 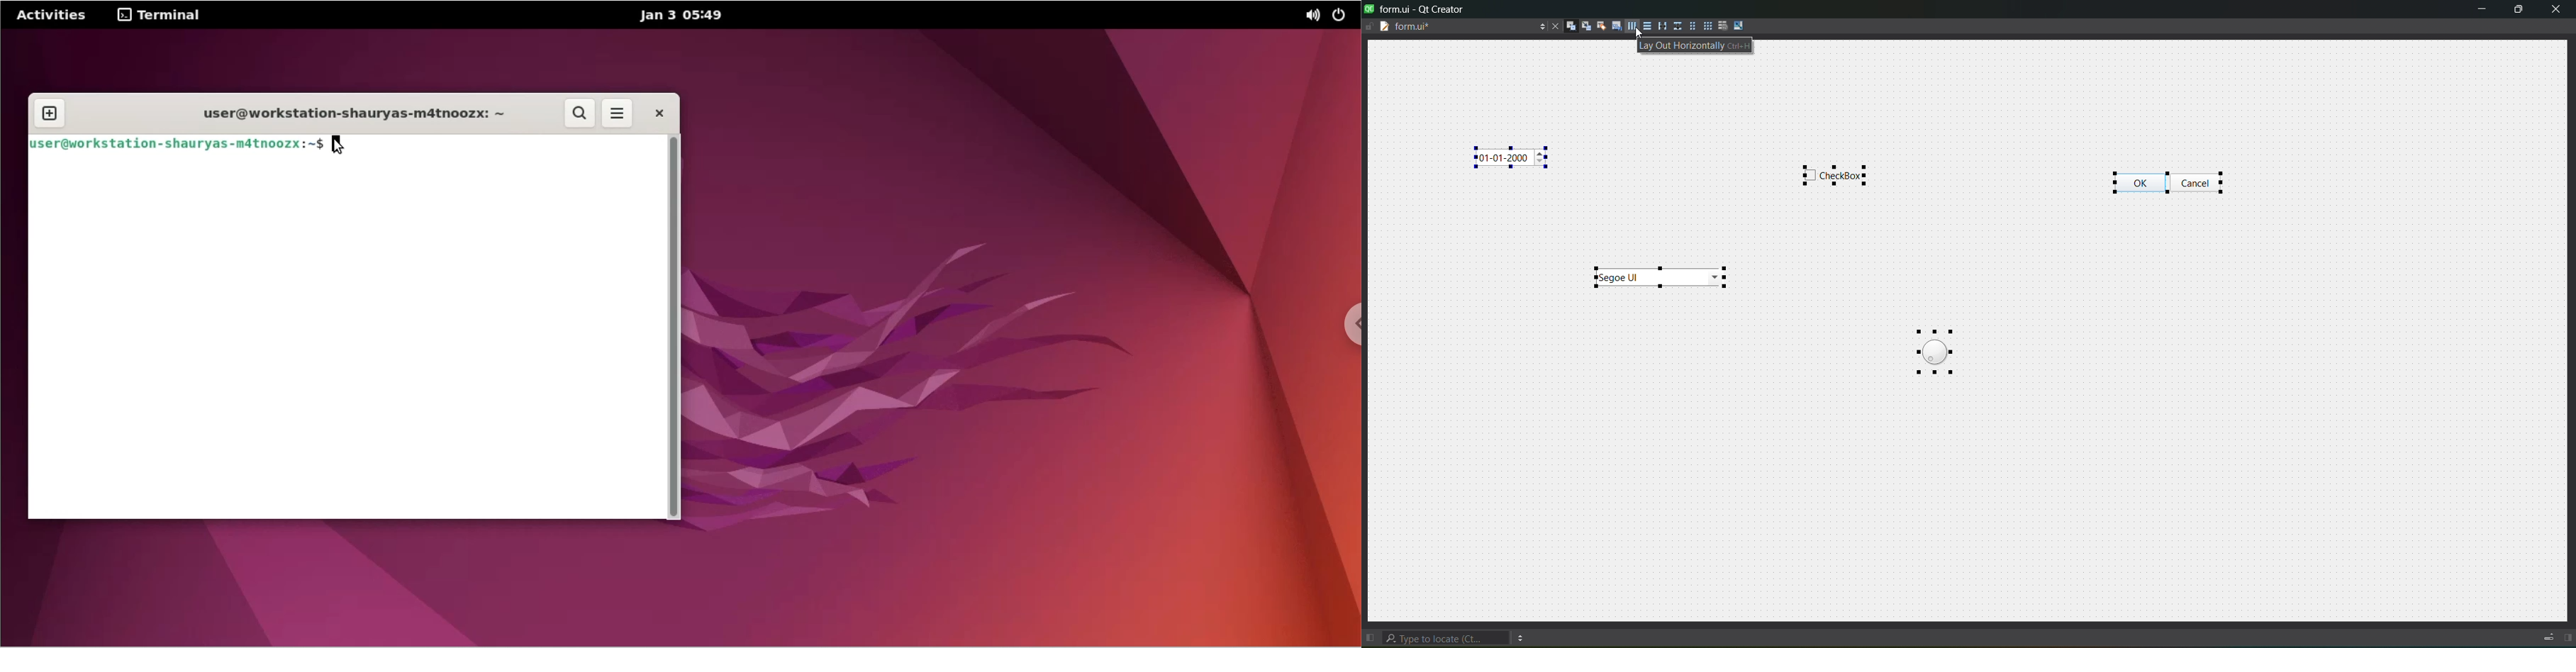 I want to click on layout in a form, so click(x=1690, y=27).